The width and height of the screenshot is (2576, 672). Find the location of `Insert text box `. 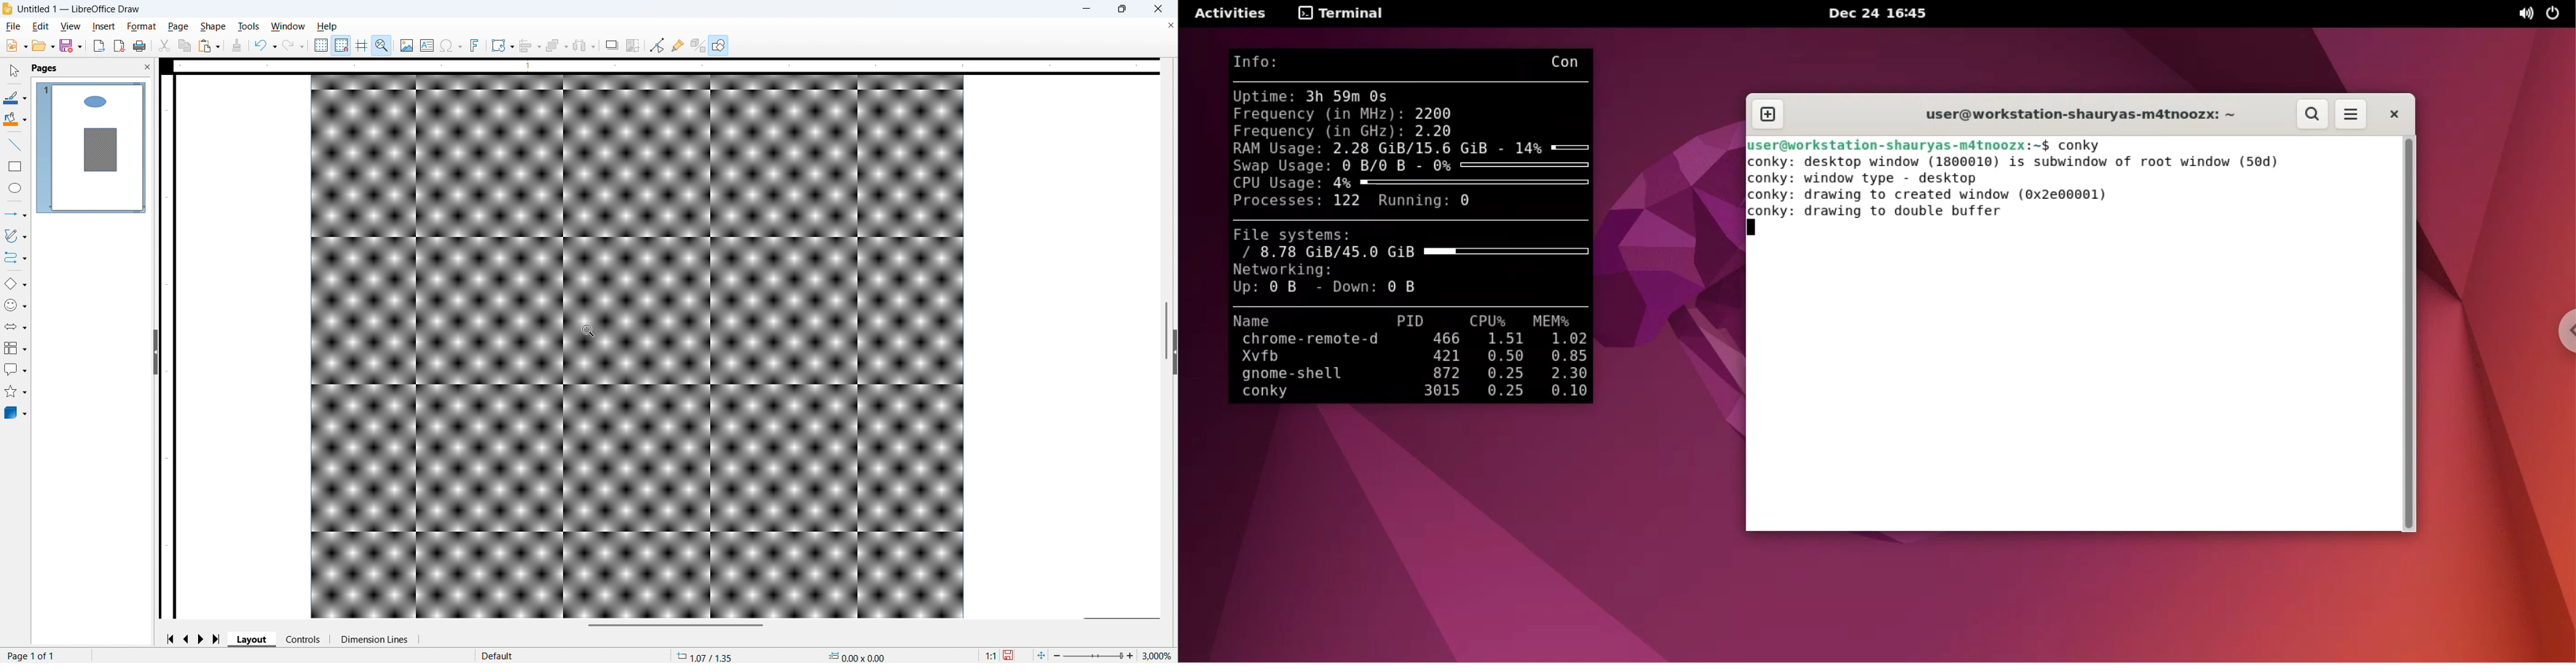

Insert text box  is located at coordinates (427, 45).